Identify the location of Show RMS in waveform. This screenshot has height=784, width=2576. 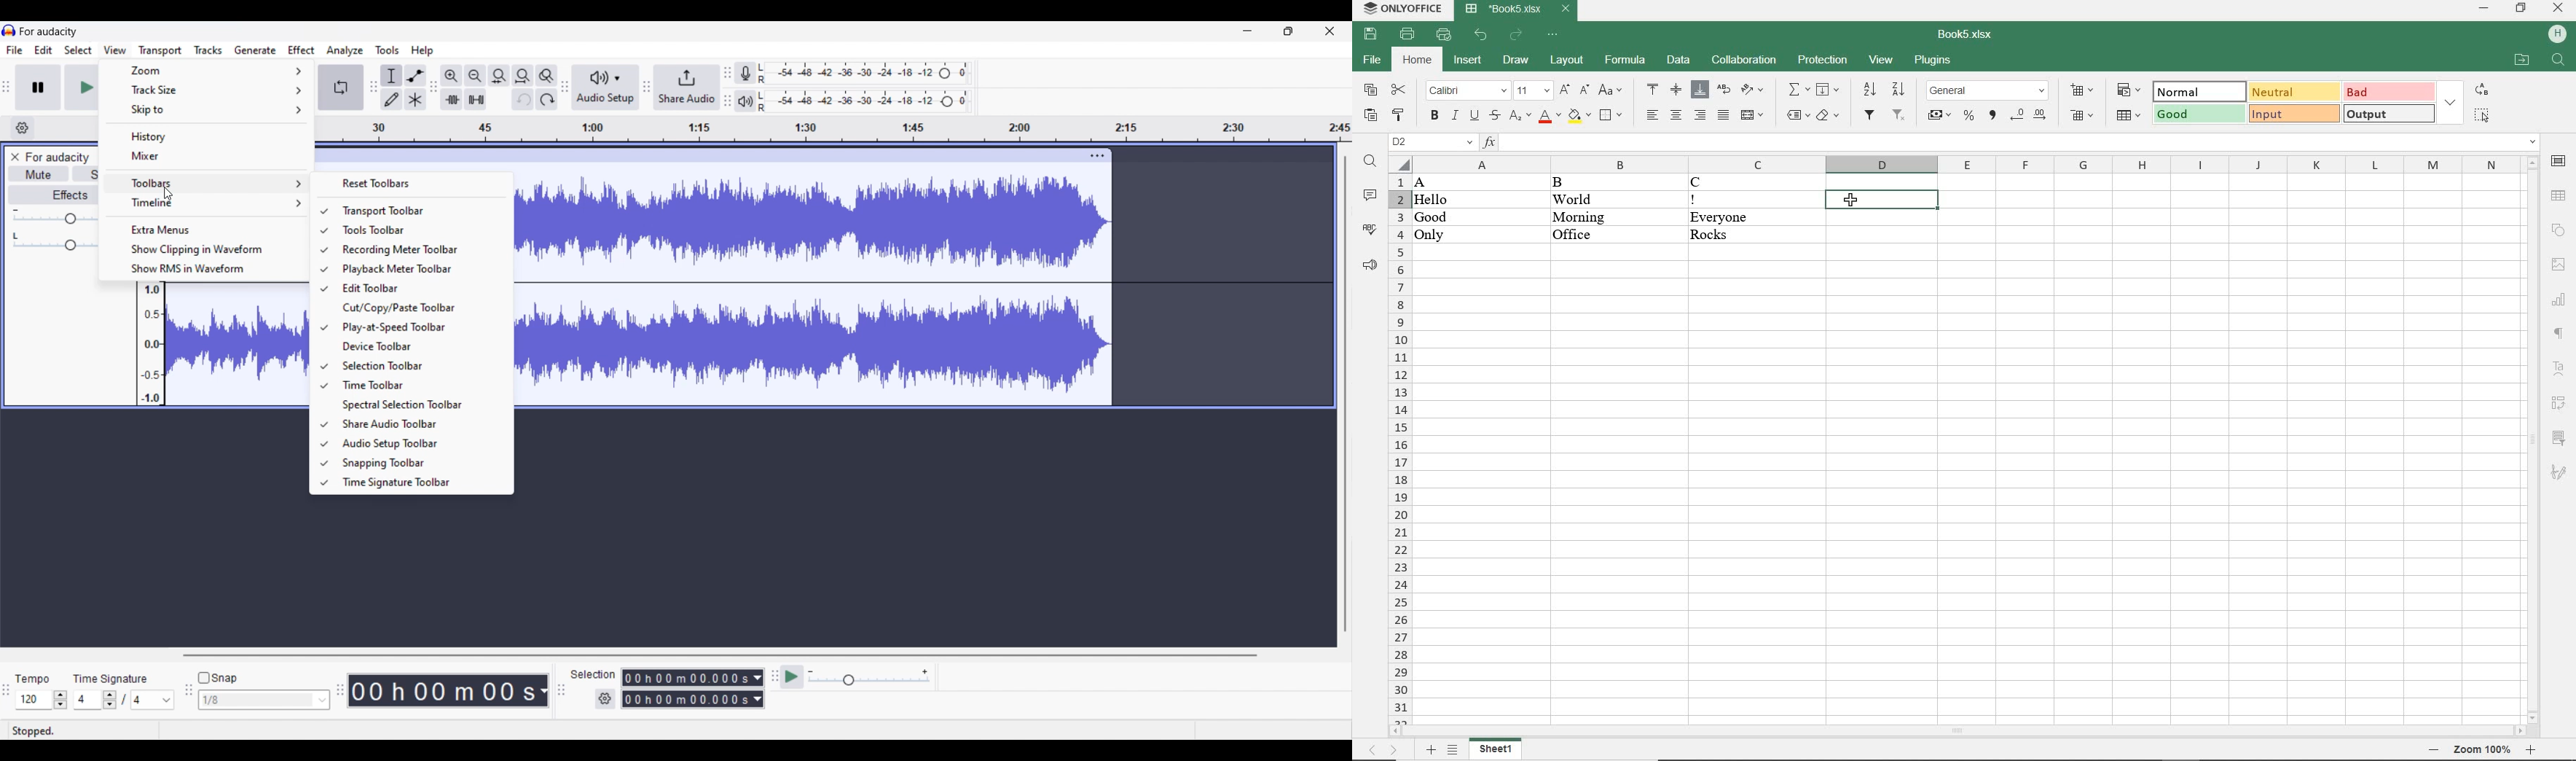
(204, 269).